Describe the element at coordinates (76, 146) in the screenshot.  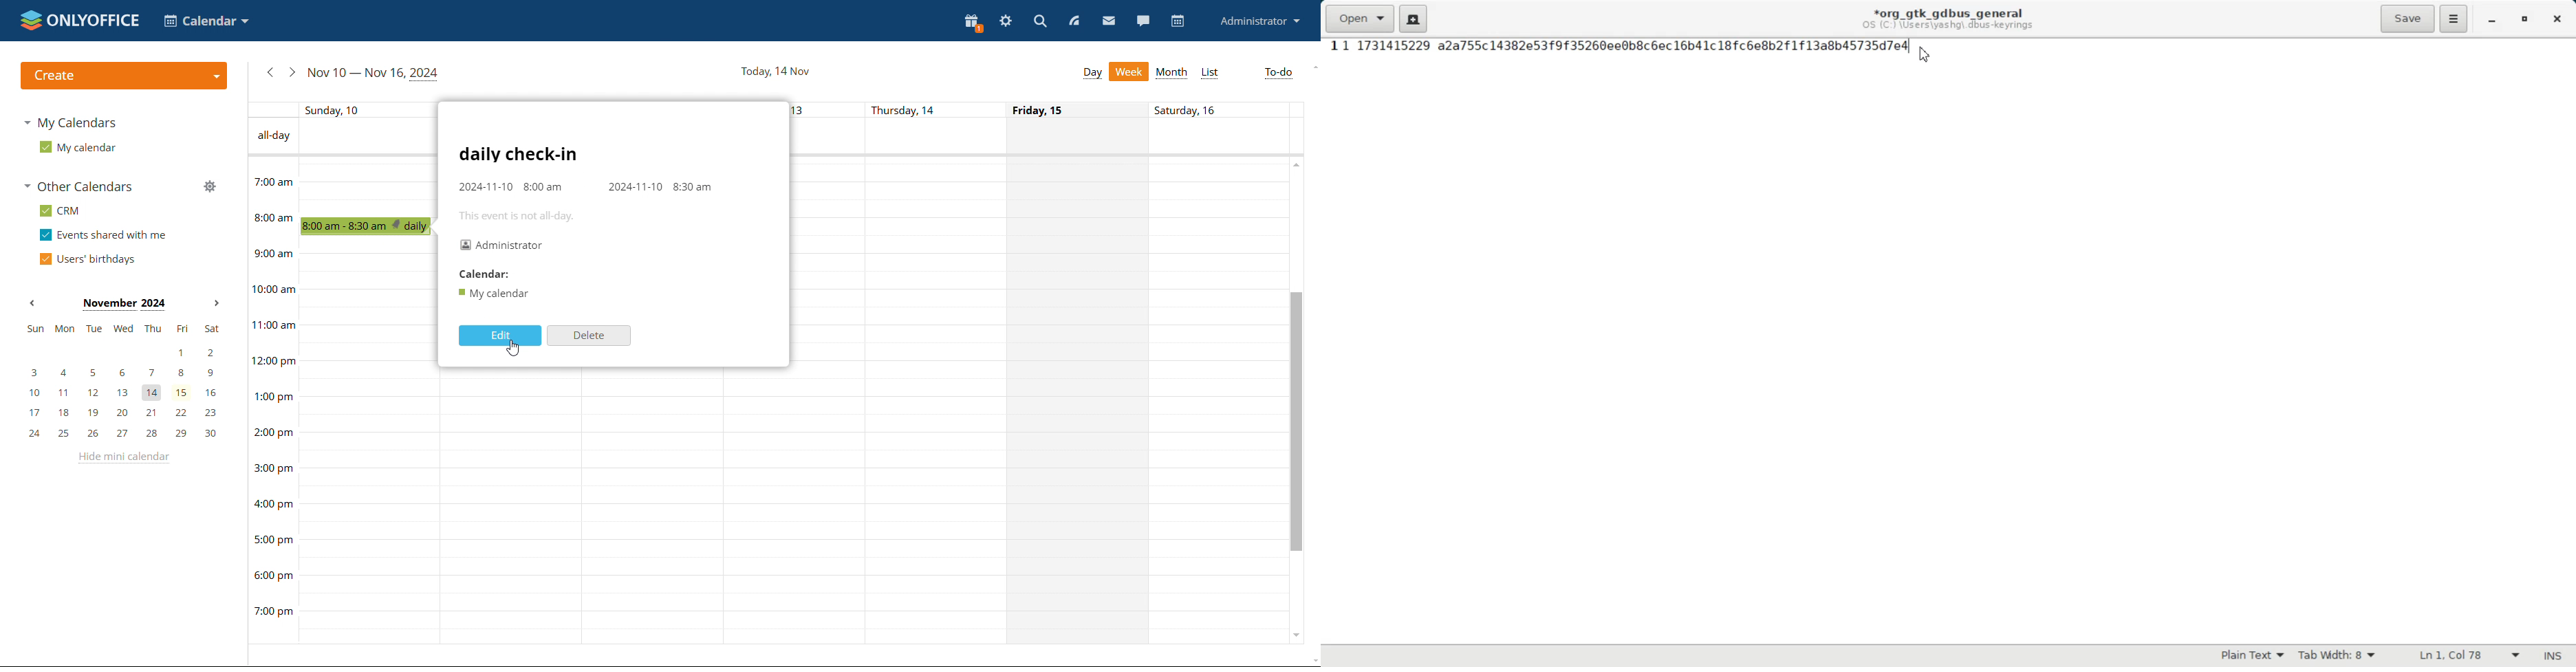
I see `my calendar` at that location.